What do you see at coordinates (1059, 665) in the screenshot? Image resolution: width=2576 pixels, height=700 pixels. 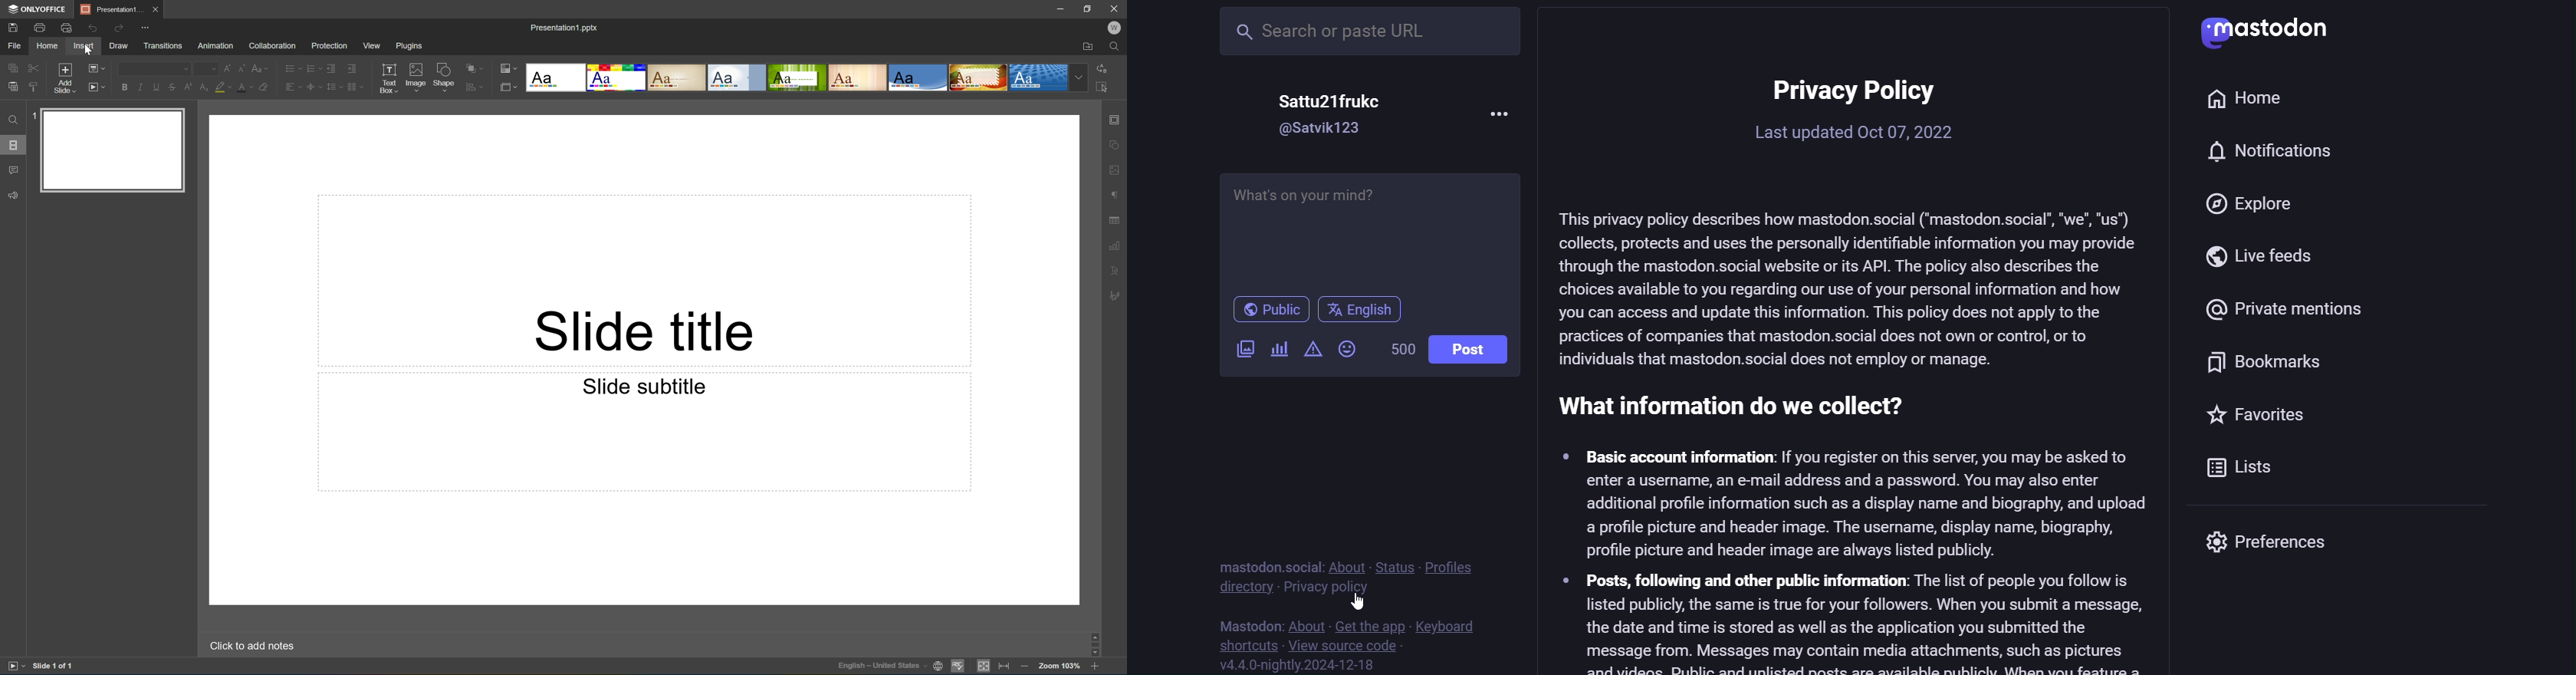 I see `Zoom 103%` at bounding box center [1059, 665].